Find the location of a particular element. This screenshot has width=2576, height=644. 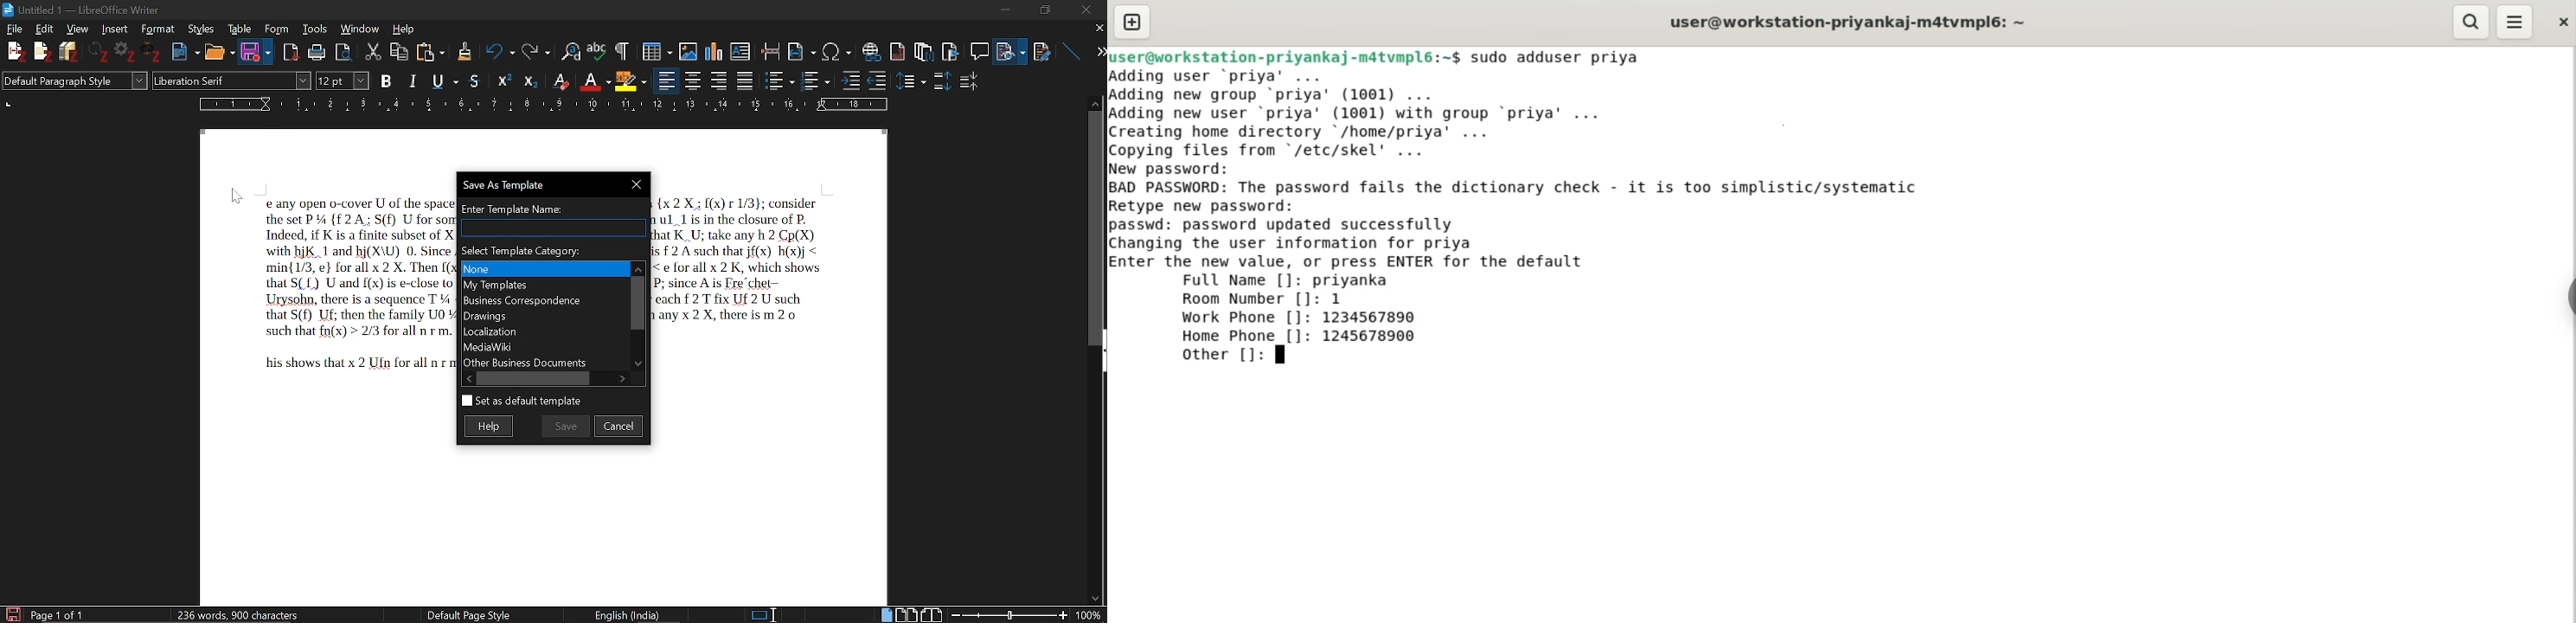

1245678900 is located at coordinates (1375, 338).